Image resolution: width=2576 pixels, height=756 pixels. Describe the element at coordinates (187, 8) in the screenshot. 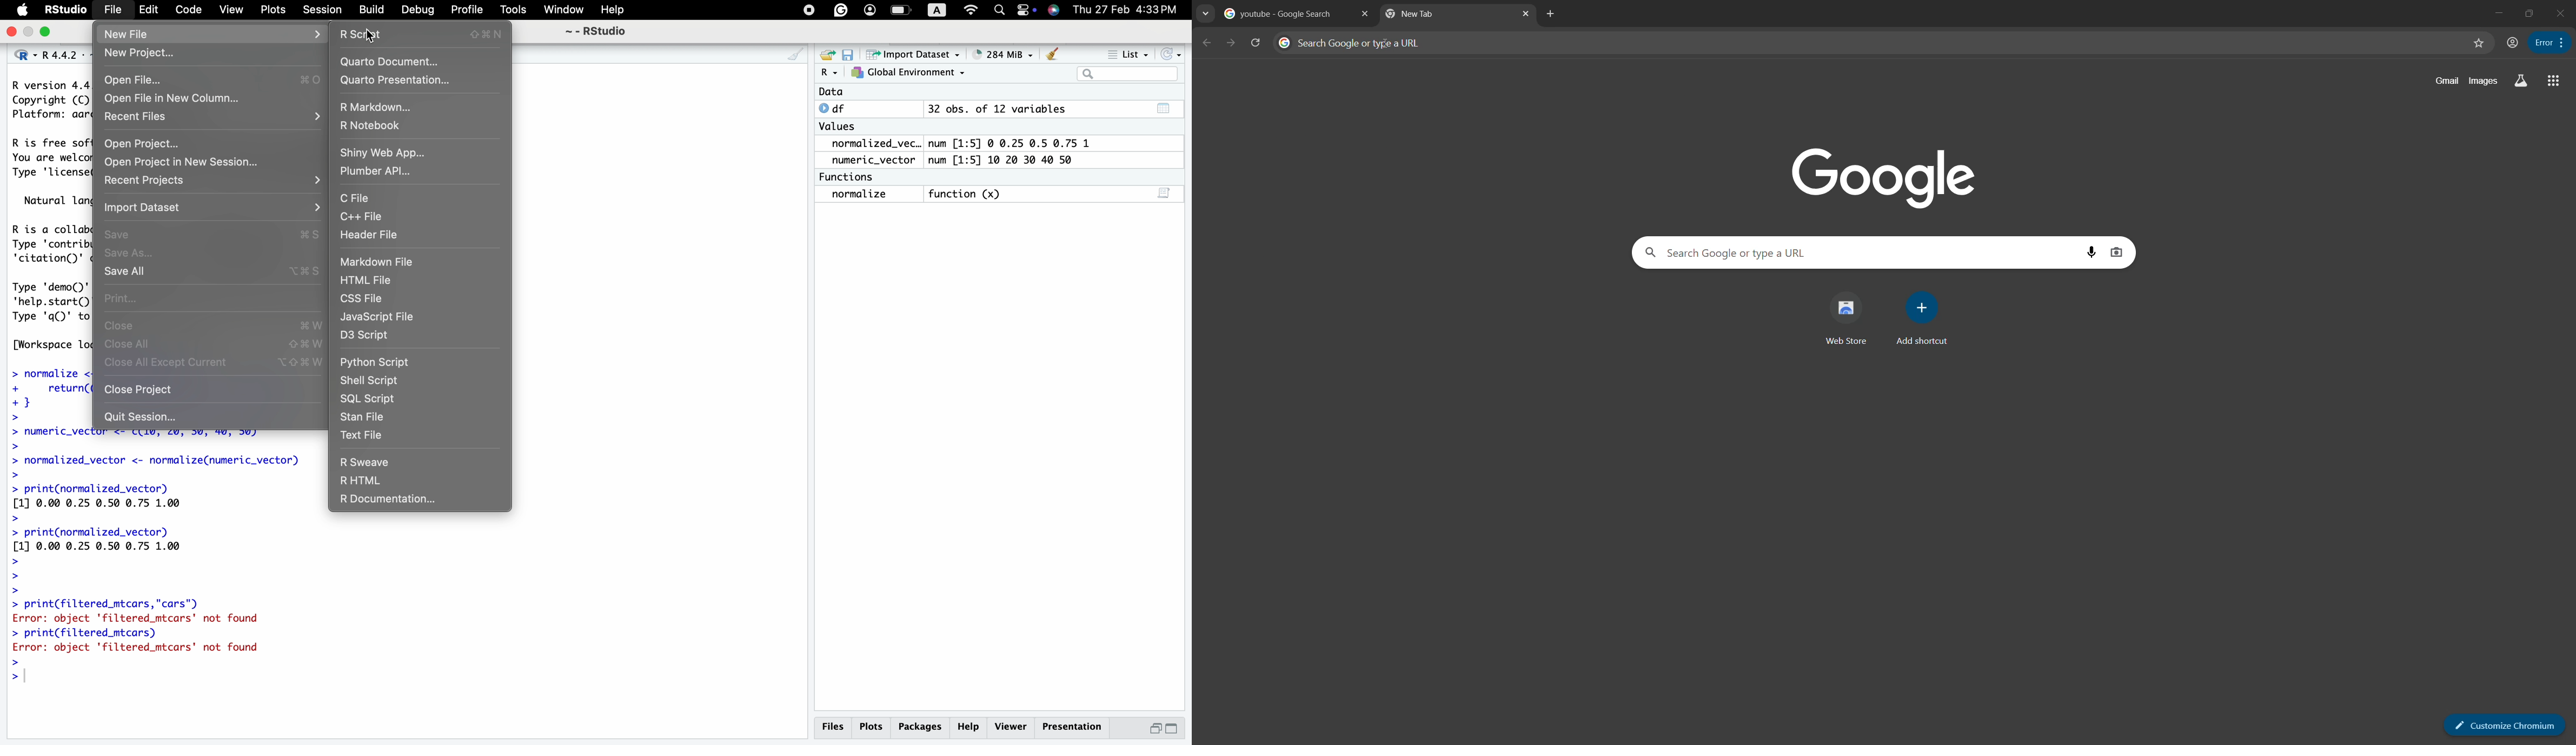

I see `Code` at that location.